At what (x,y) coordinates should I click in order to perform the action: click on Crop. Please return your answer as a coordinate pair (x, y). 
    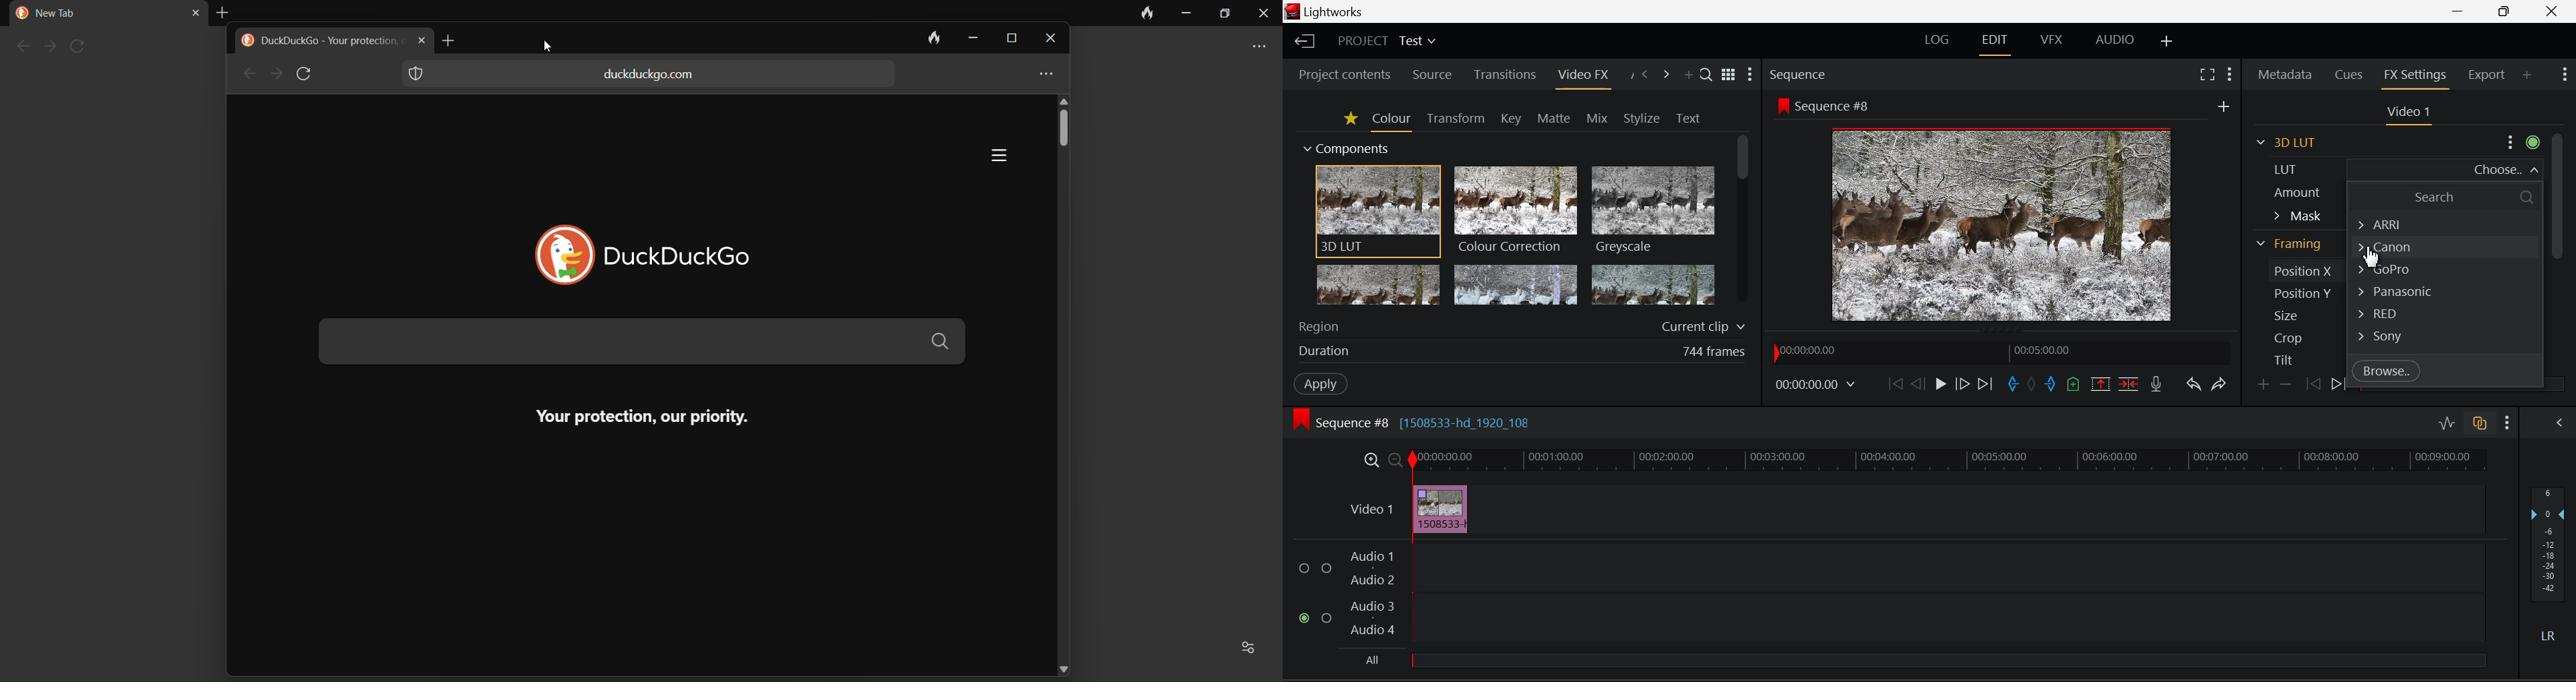
    Looking at the image, I should click on (2288, 338).